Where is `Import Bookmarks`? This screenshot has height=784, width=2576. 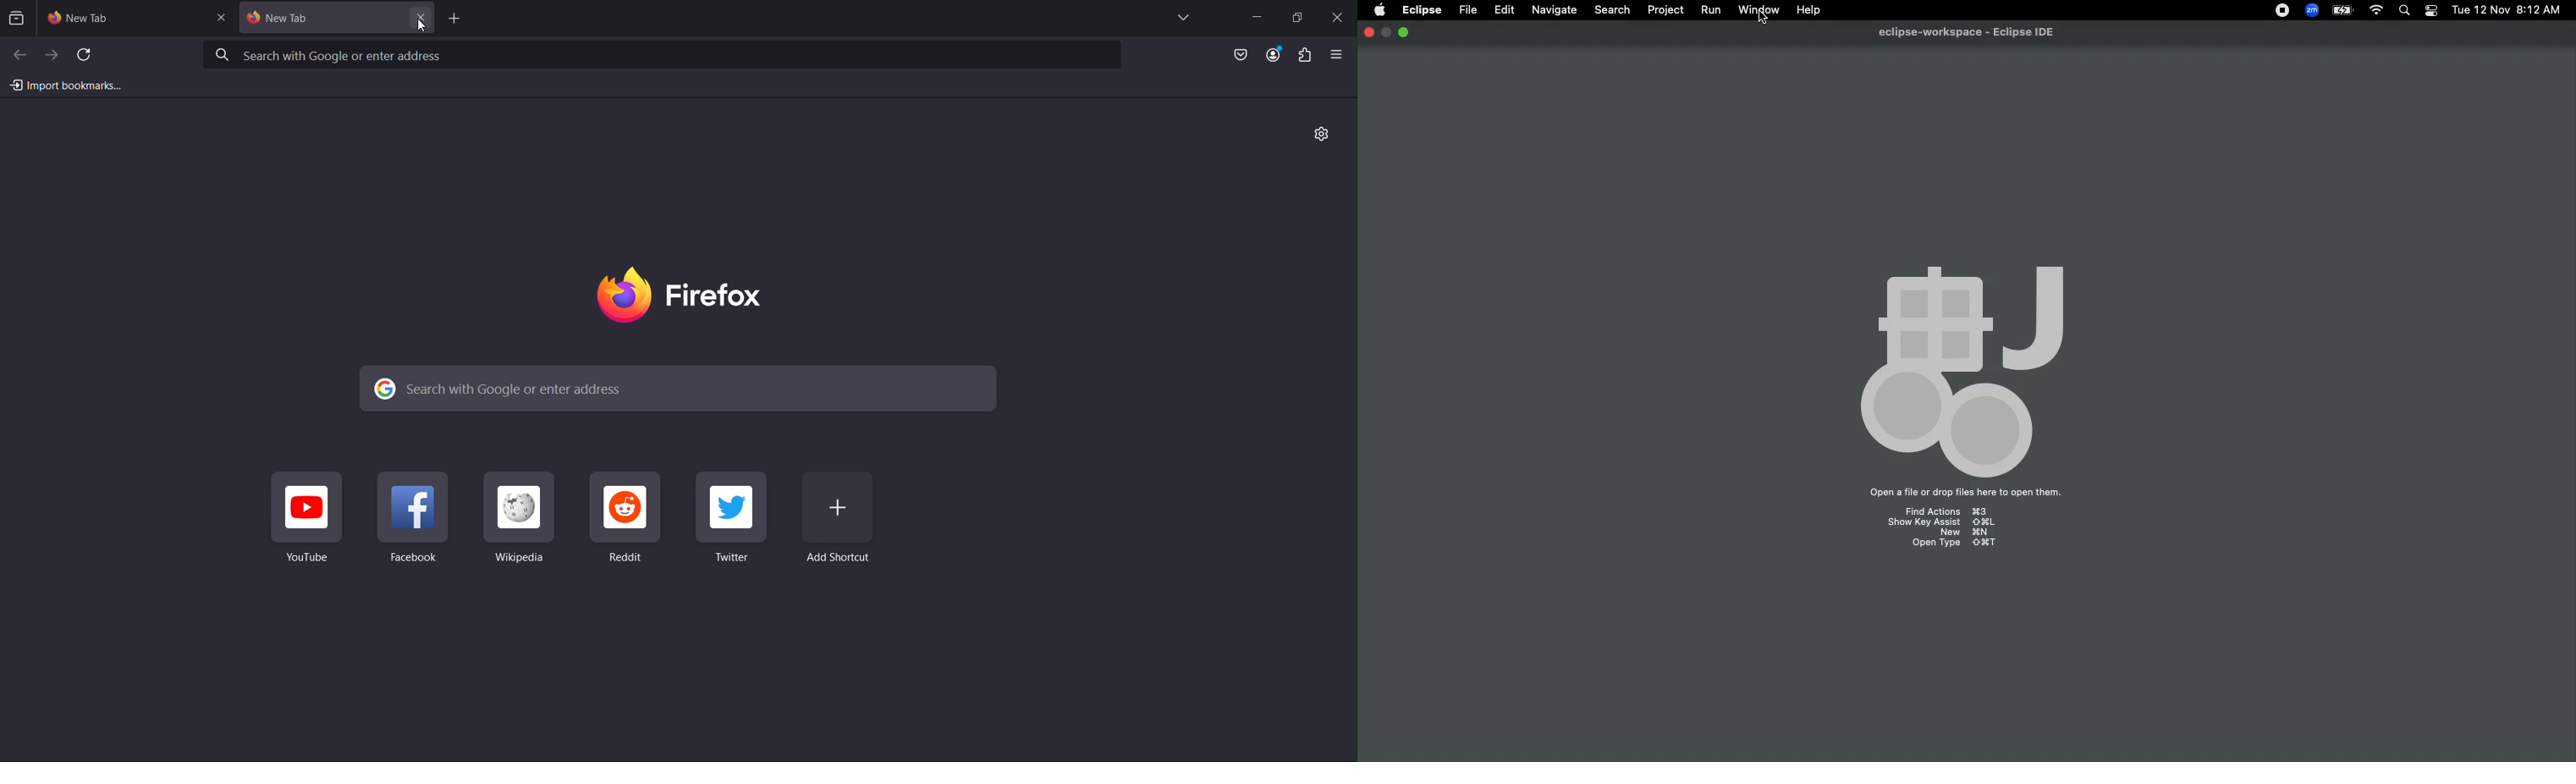 Import Bookmarks is located at coordinates (64, 84).